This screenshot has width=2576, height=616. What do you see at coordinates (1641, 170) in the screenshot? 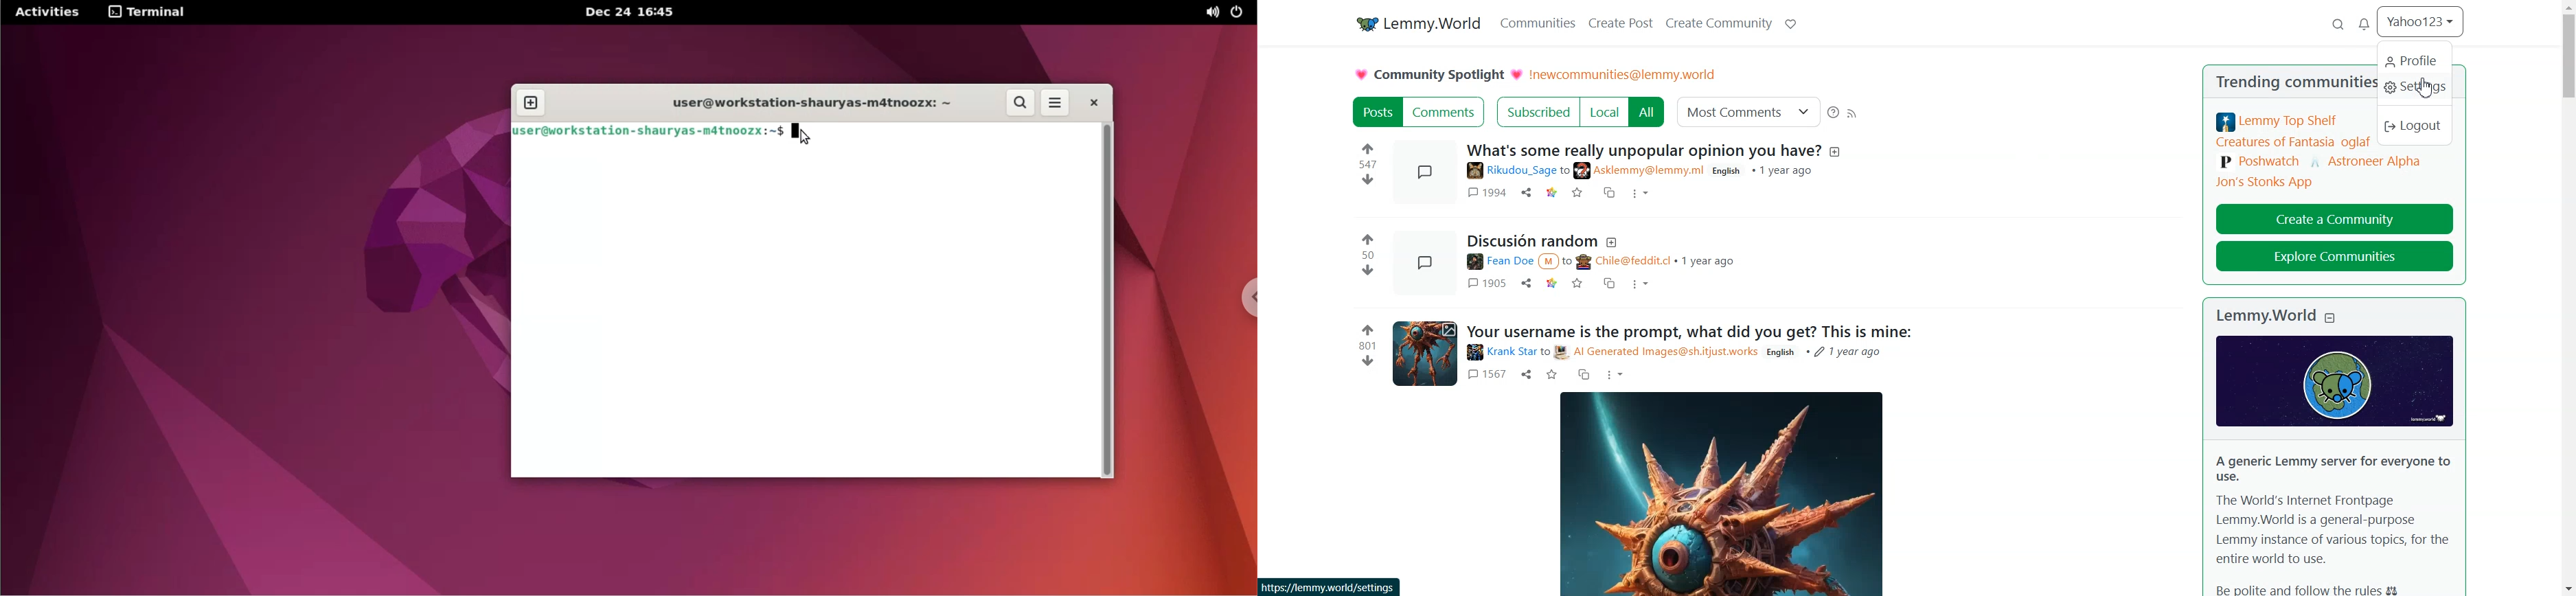
I see `asklemmy@lemmy.ml` at bounding box center [1641, 170].